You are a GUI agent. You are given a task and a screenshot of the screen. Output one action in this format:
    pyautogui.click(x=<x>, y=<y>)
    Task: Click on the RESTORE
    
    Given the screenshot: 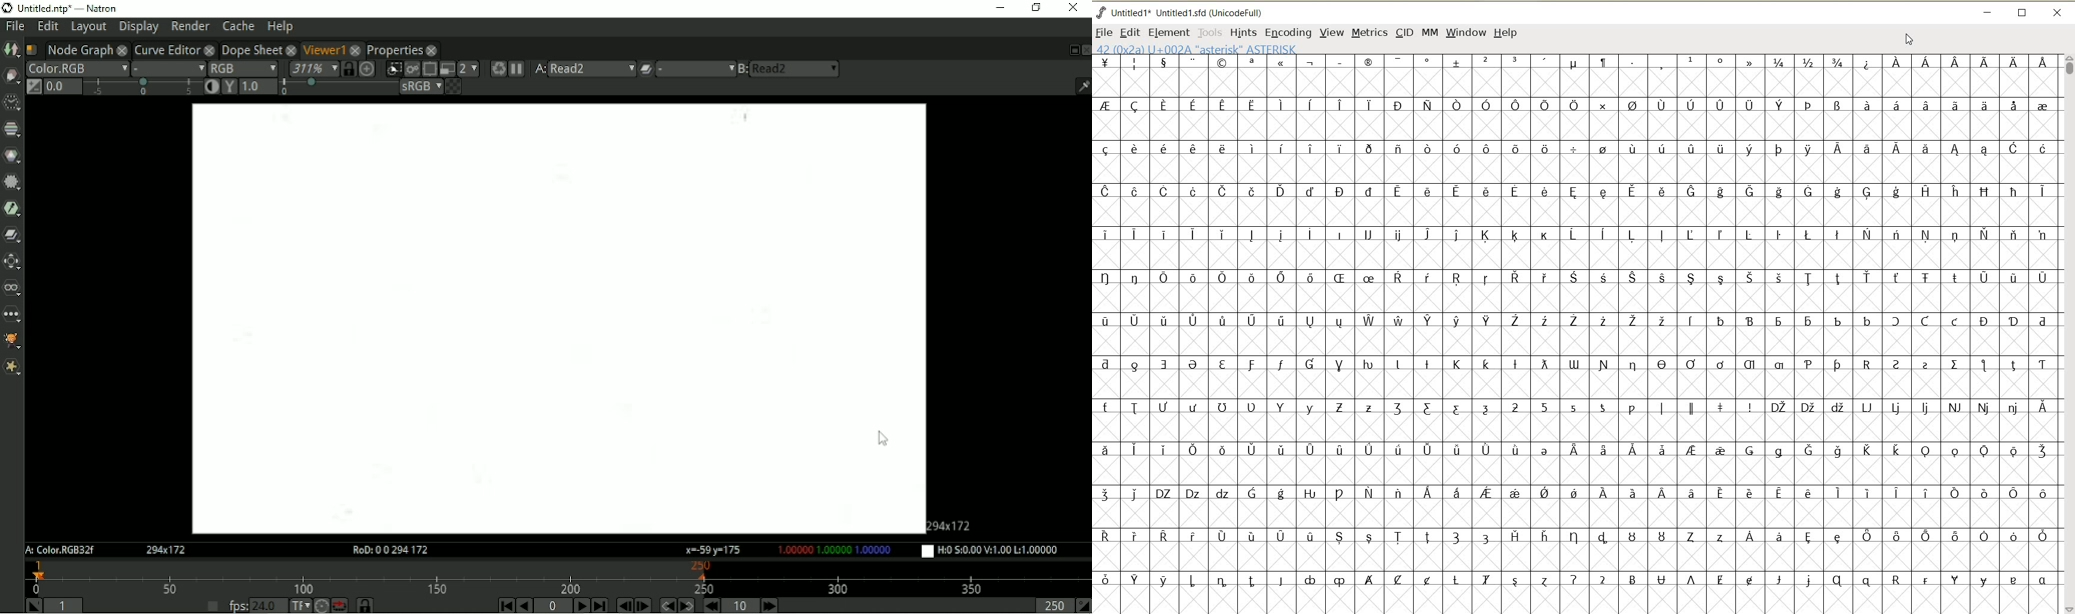 What is the action you would take?
    pyautogui.click(x=2023, y=13)
    